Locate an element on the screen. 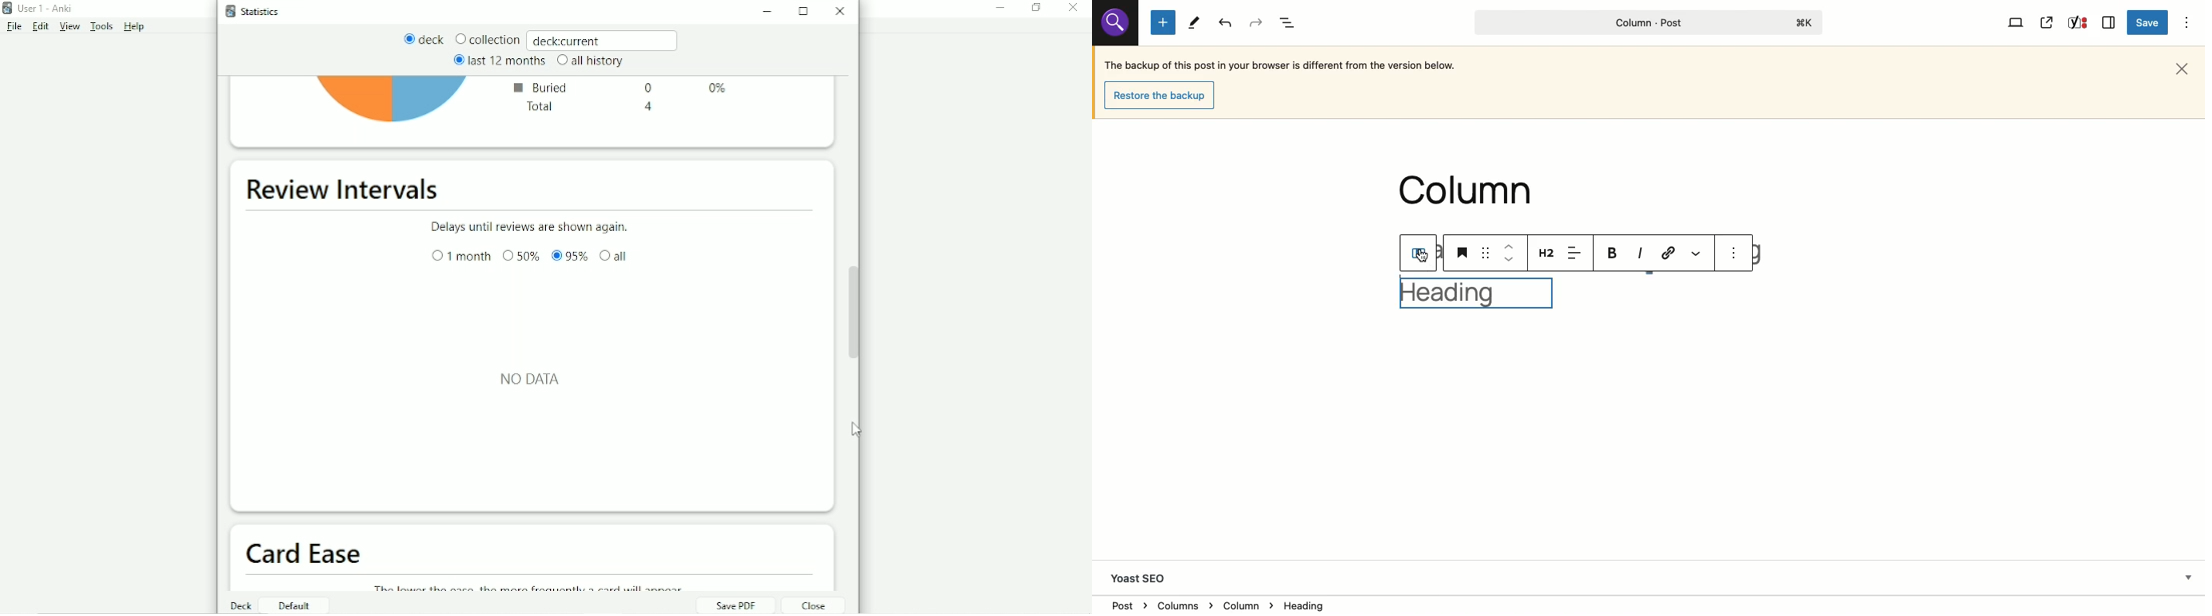 The width and height of the screenshot is (2212, 616). Minimize is located at coordinates (1001, 8).